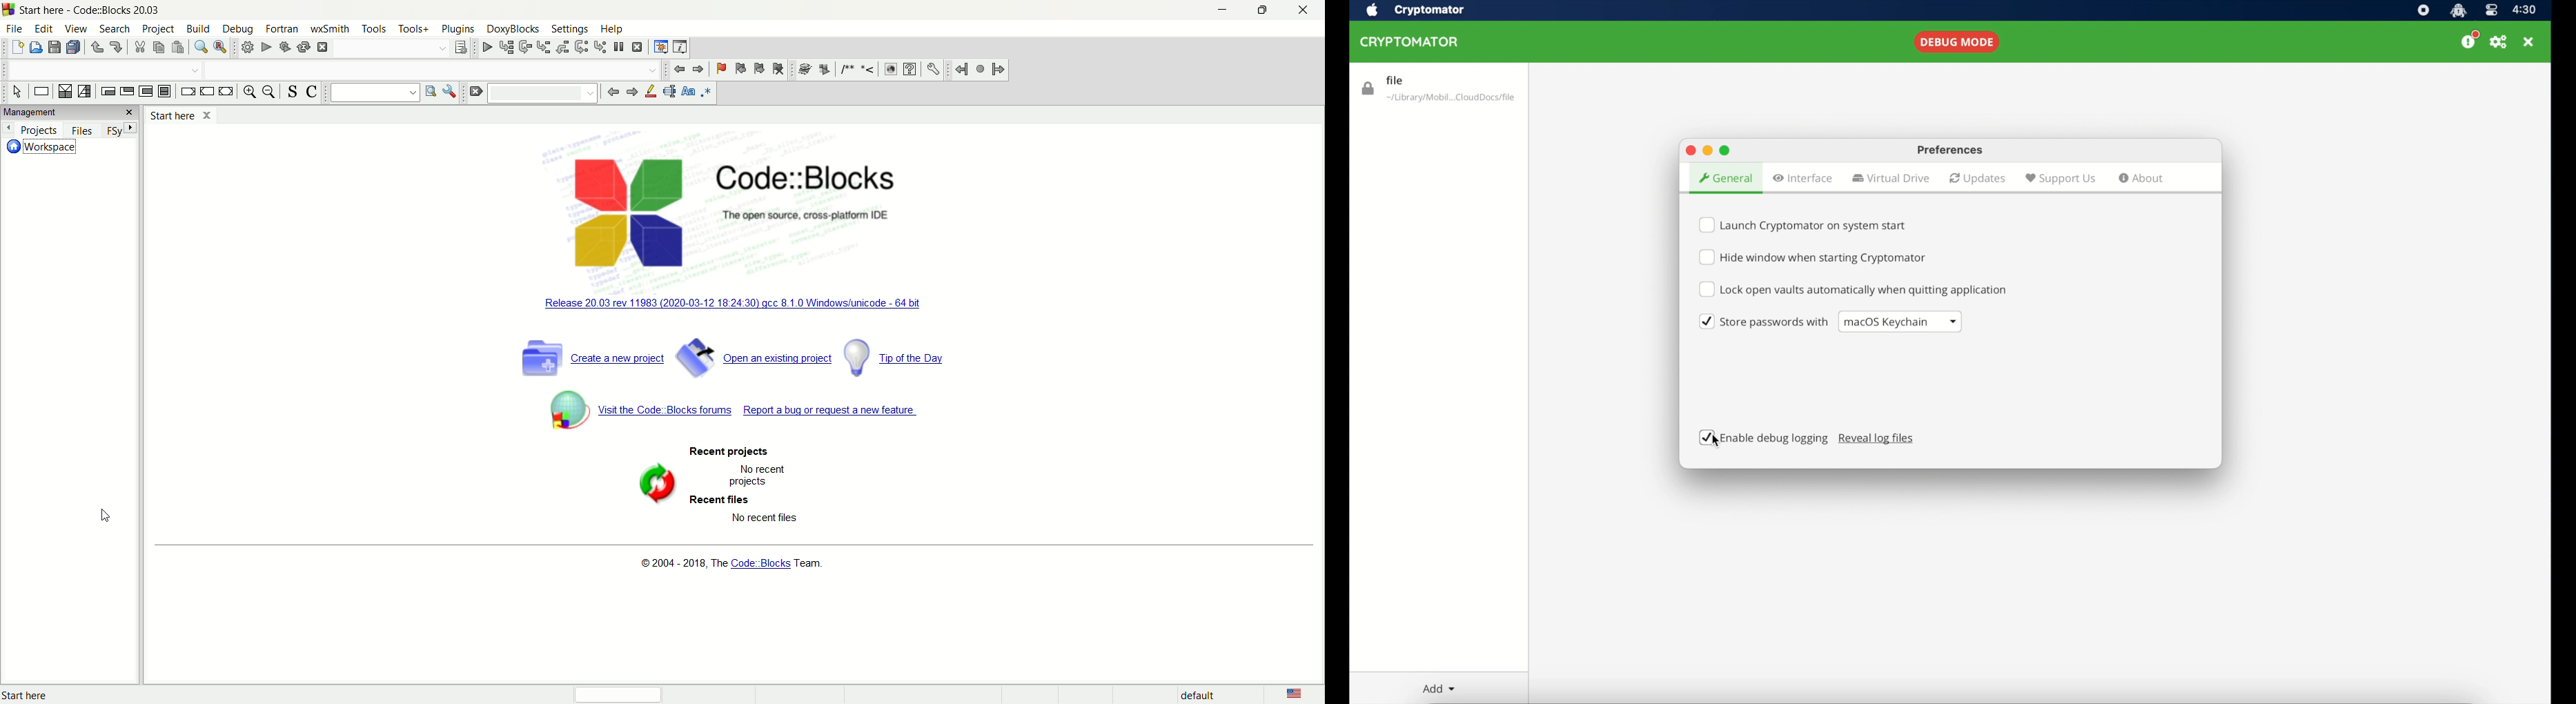  What do you see at coordinates (207, 90) in the screenshot?
I see `continue instruction` at bounding box center [207, 90].